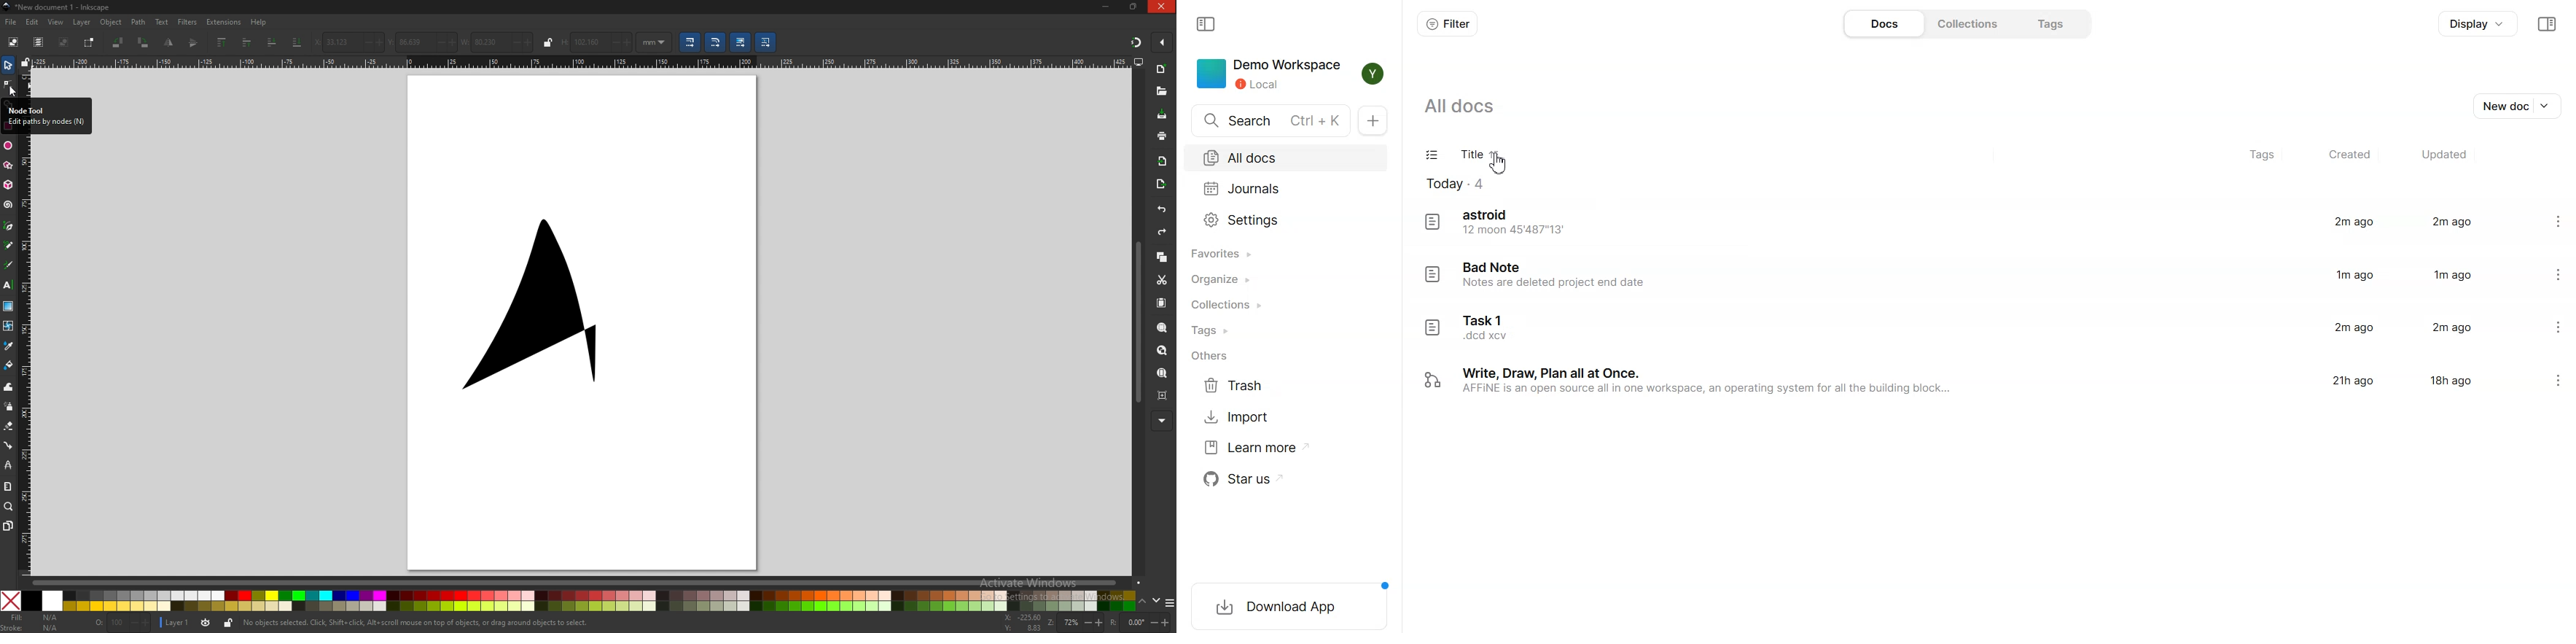  What do you see at coordinates (223, 43) in the screenshot?
I see `raise selection to top` at bounding box center [223, 43].